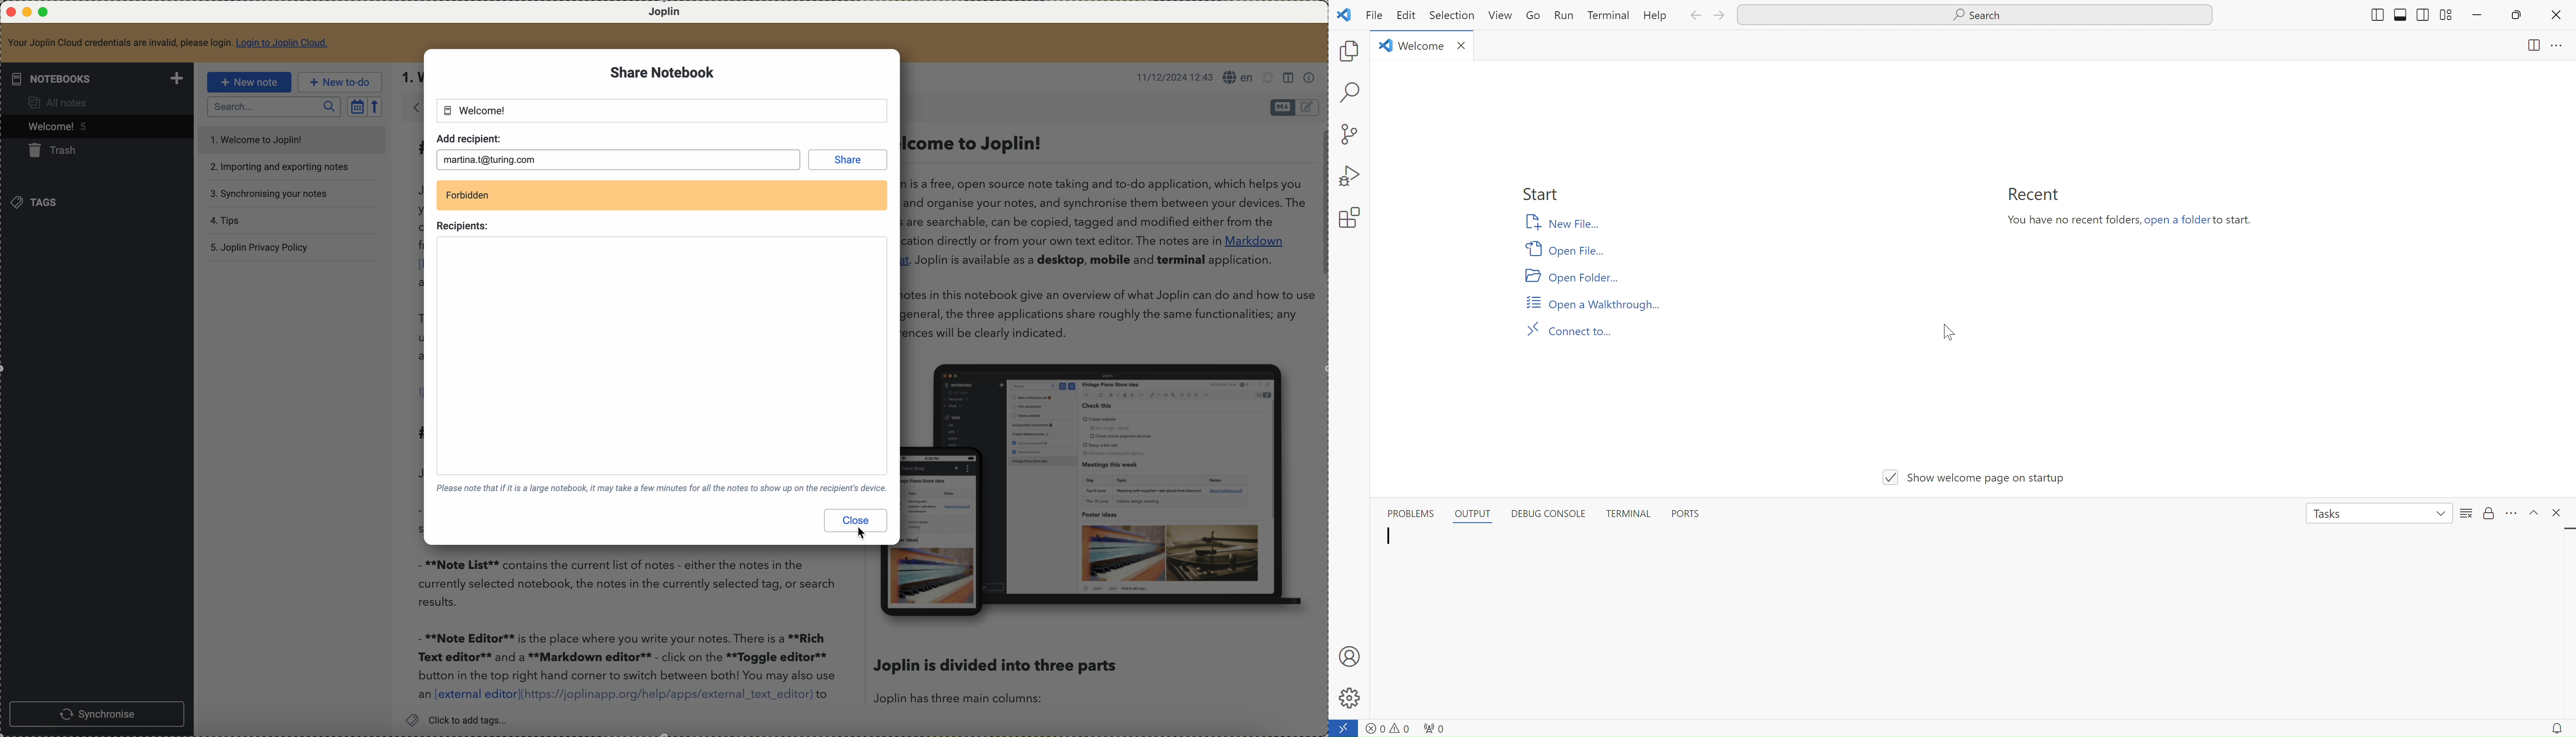  Describe the element at coordinates (663, 73) in the screenshot. I see `share notebook` at that location.